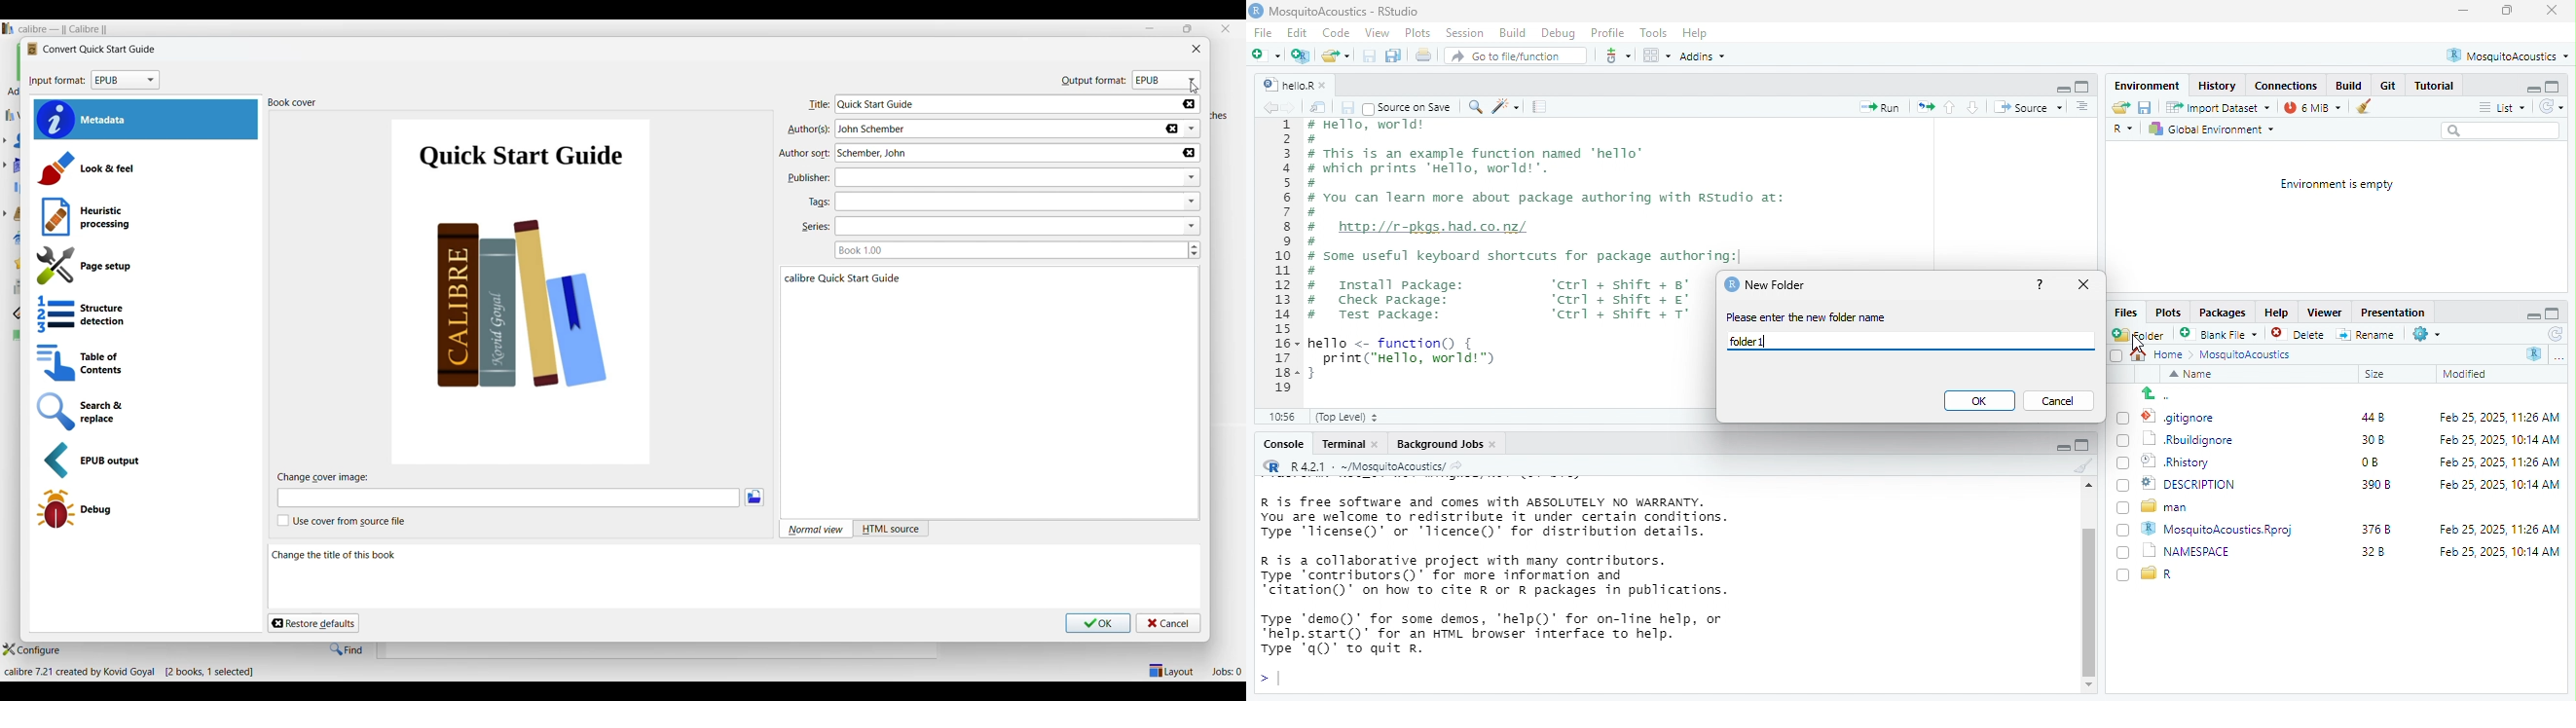 The height and width of the screenshot is (728, 2576). What do you see at coordinates (1439, 444) in the screenshot?
I see `‘Background Jobs` at bounding box center [1439, 444].